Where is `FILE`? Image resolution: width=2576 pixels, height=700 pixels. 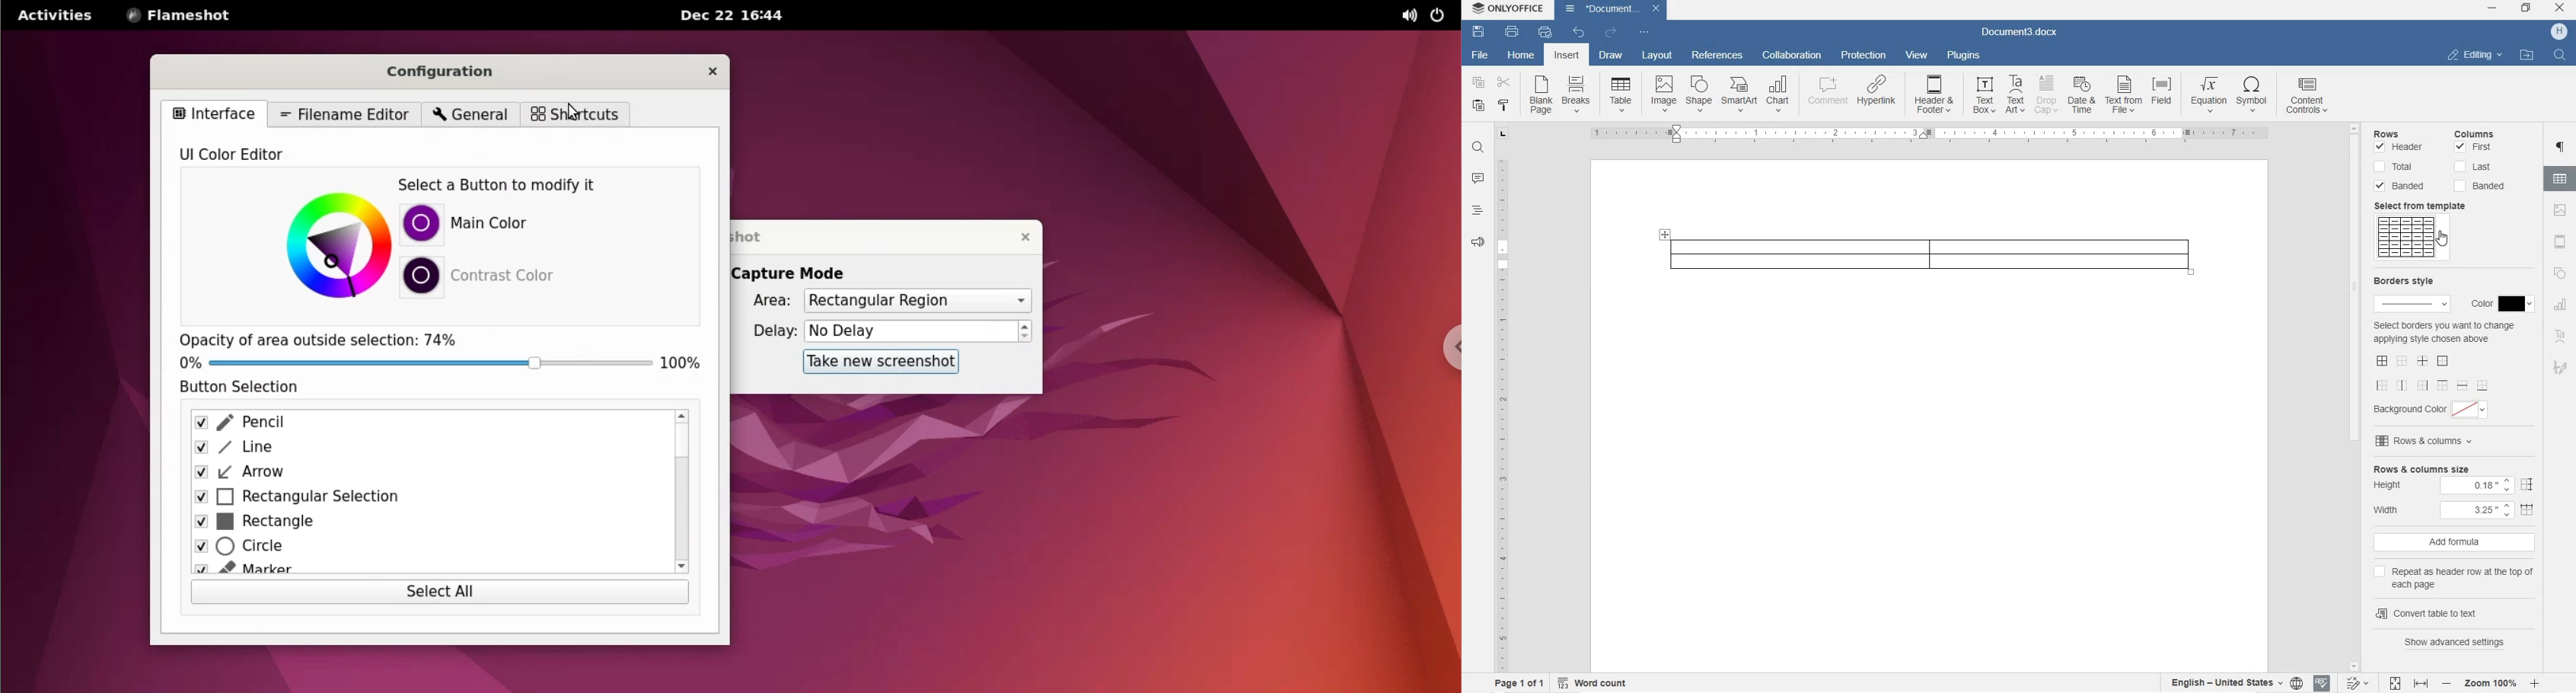 FILE is located at coordinates (1477, 55).